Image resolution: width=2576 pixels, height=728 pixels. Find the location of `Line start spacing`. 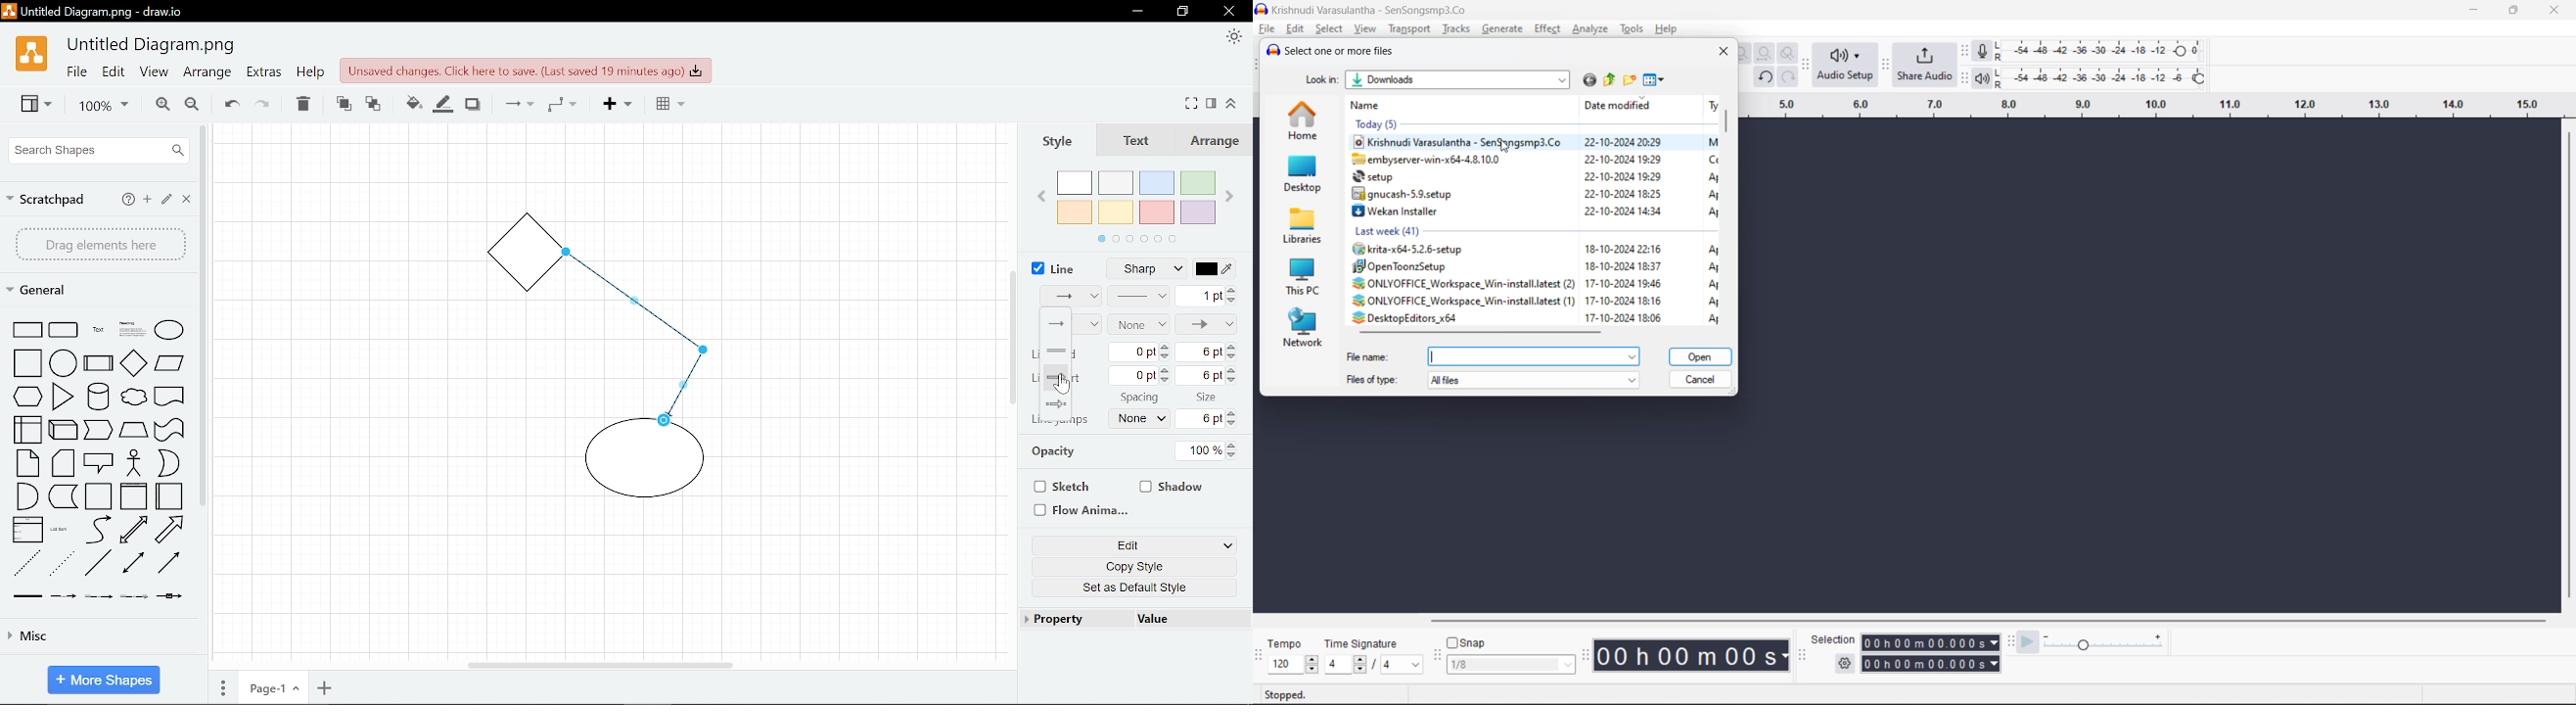

Line start spacing is located at coordinates (1203, 352).